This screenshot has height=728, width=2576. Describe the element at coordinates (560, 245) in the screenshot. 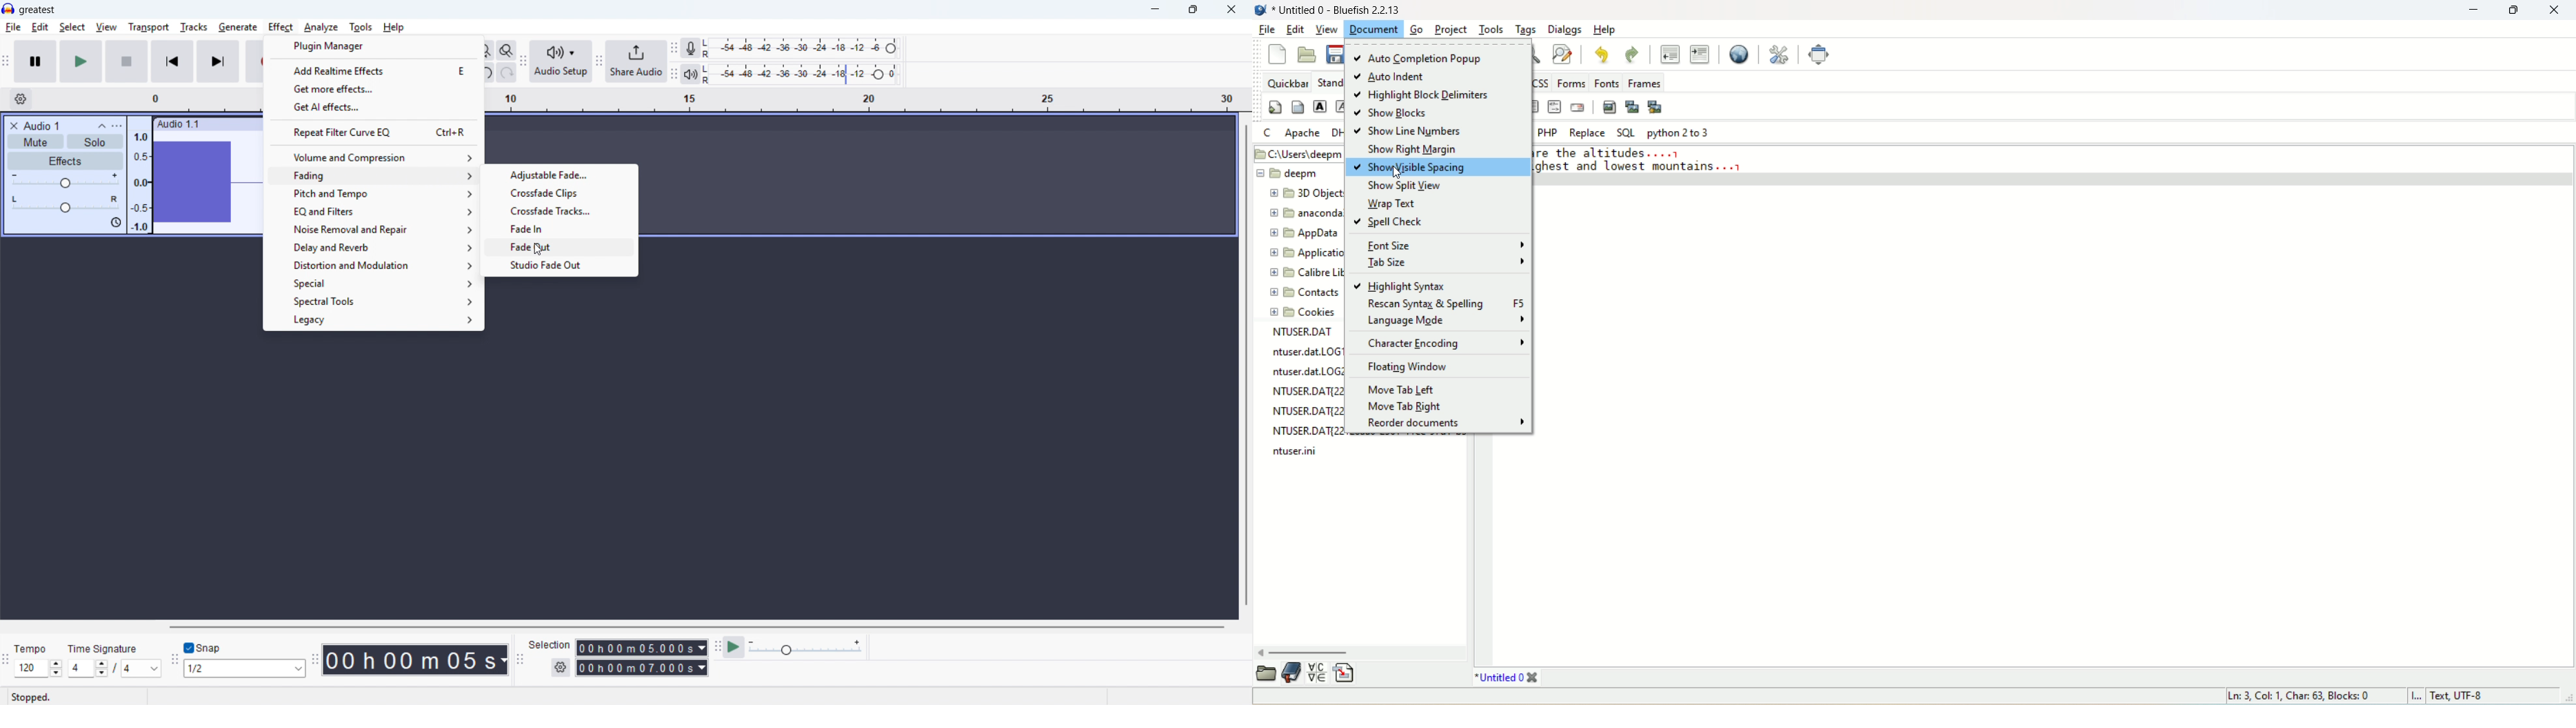

I see `Fade out ` at that location.